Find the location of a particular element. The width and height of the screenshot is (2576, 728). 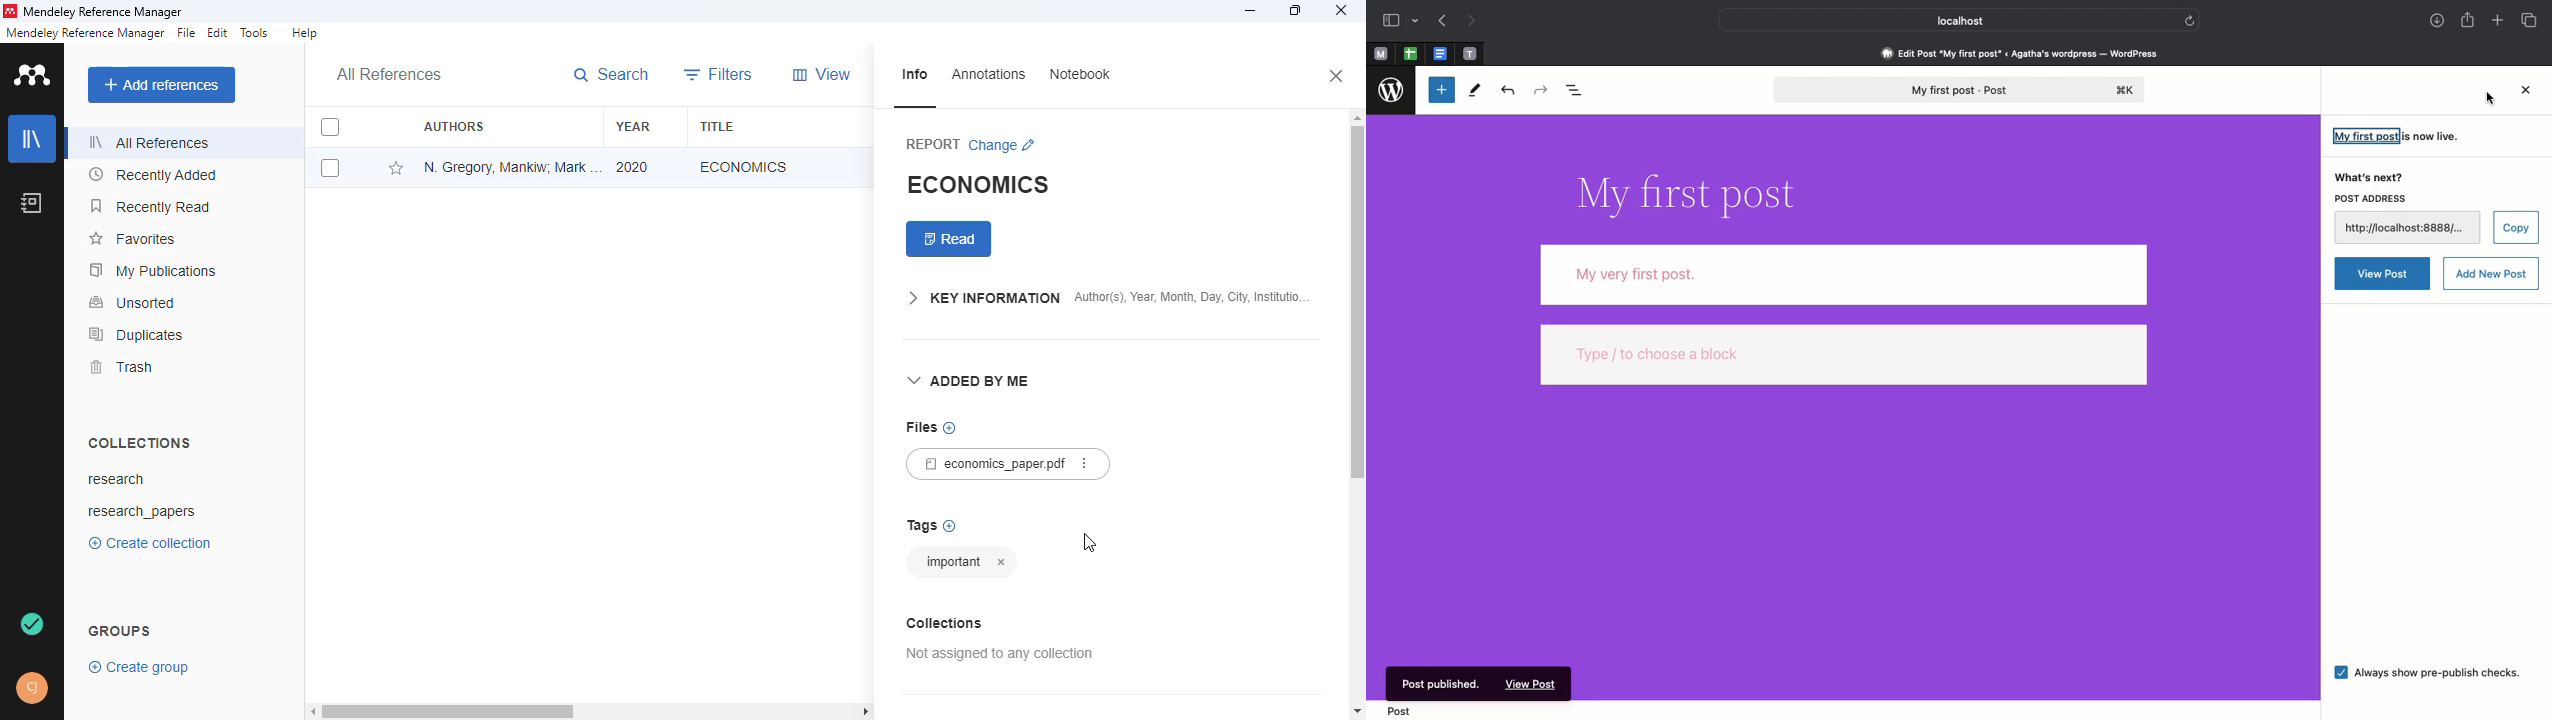

profile is located at coordinates (32, 689).